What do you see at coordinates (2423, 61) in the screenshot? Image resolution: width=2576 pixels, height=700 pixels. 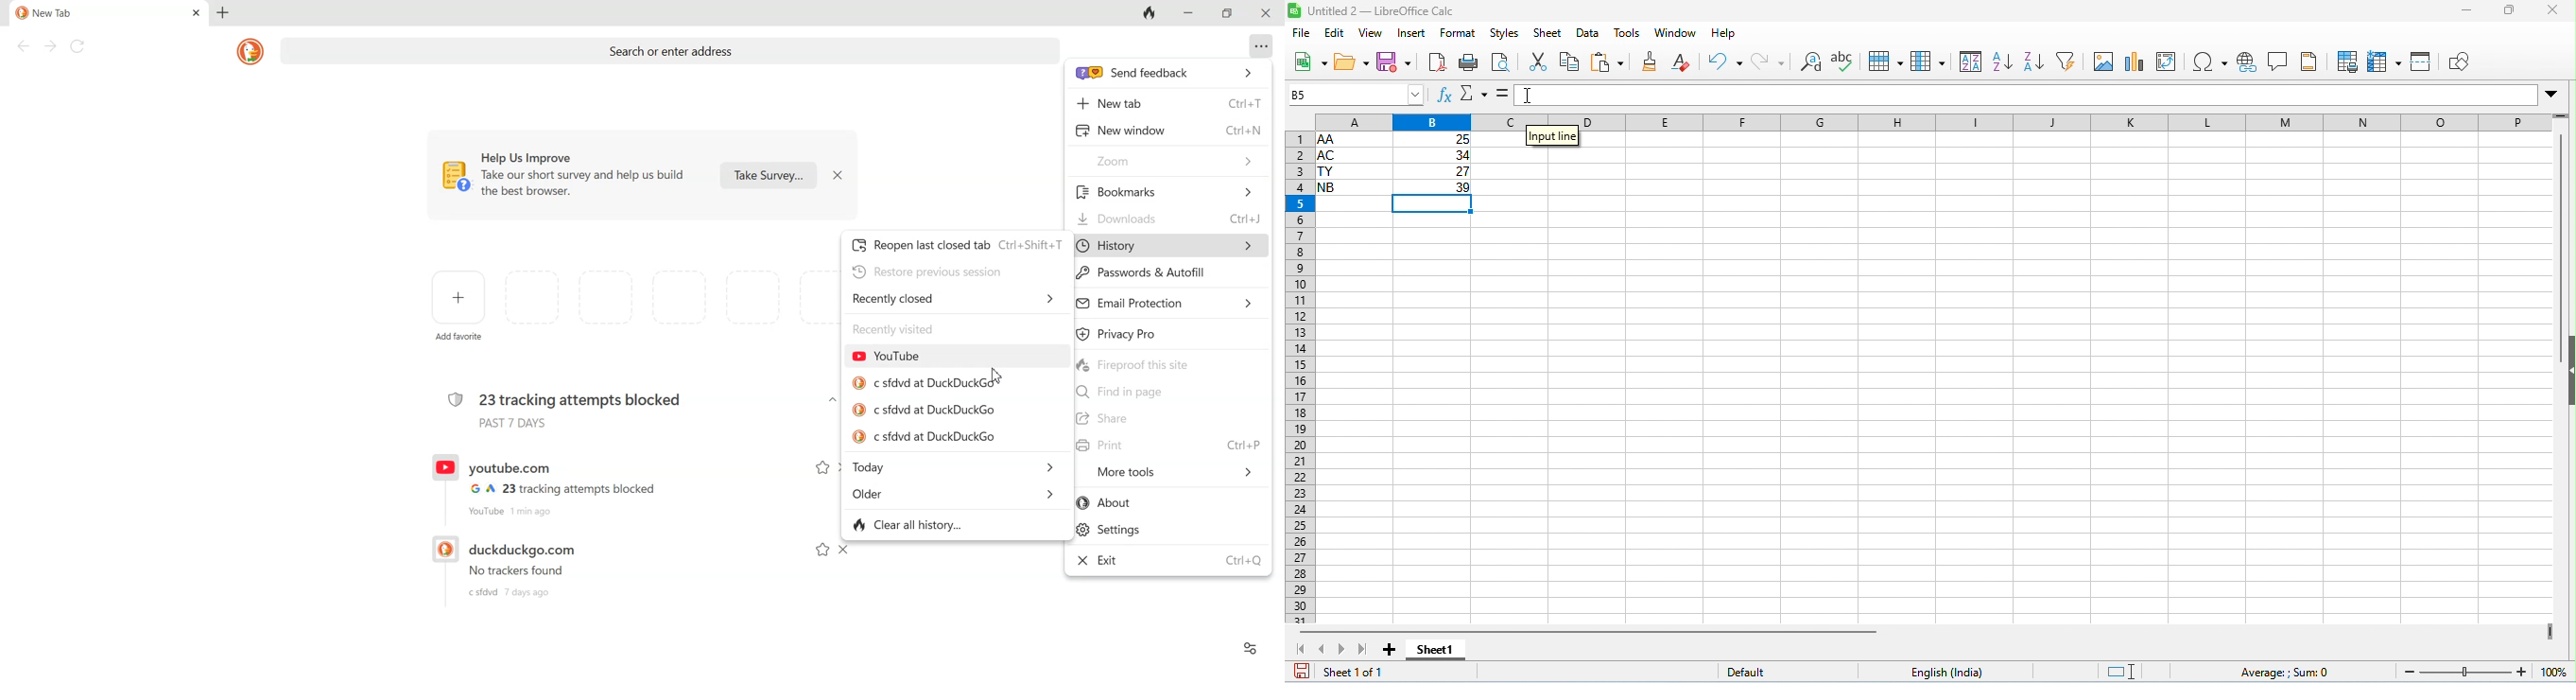 I see `split window` at bounding box center [2423, 61].